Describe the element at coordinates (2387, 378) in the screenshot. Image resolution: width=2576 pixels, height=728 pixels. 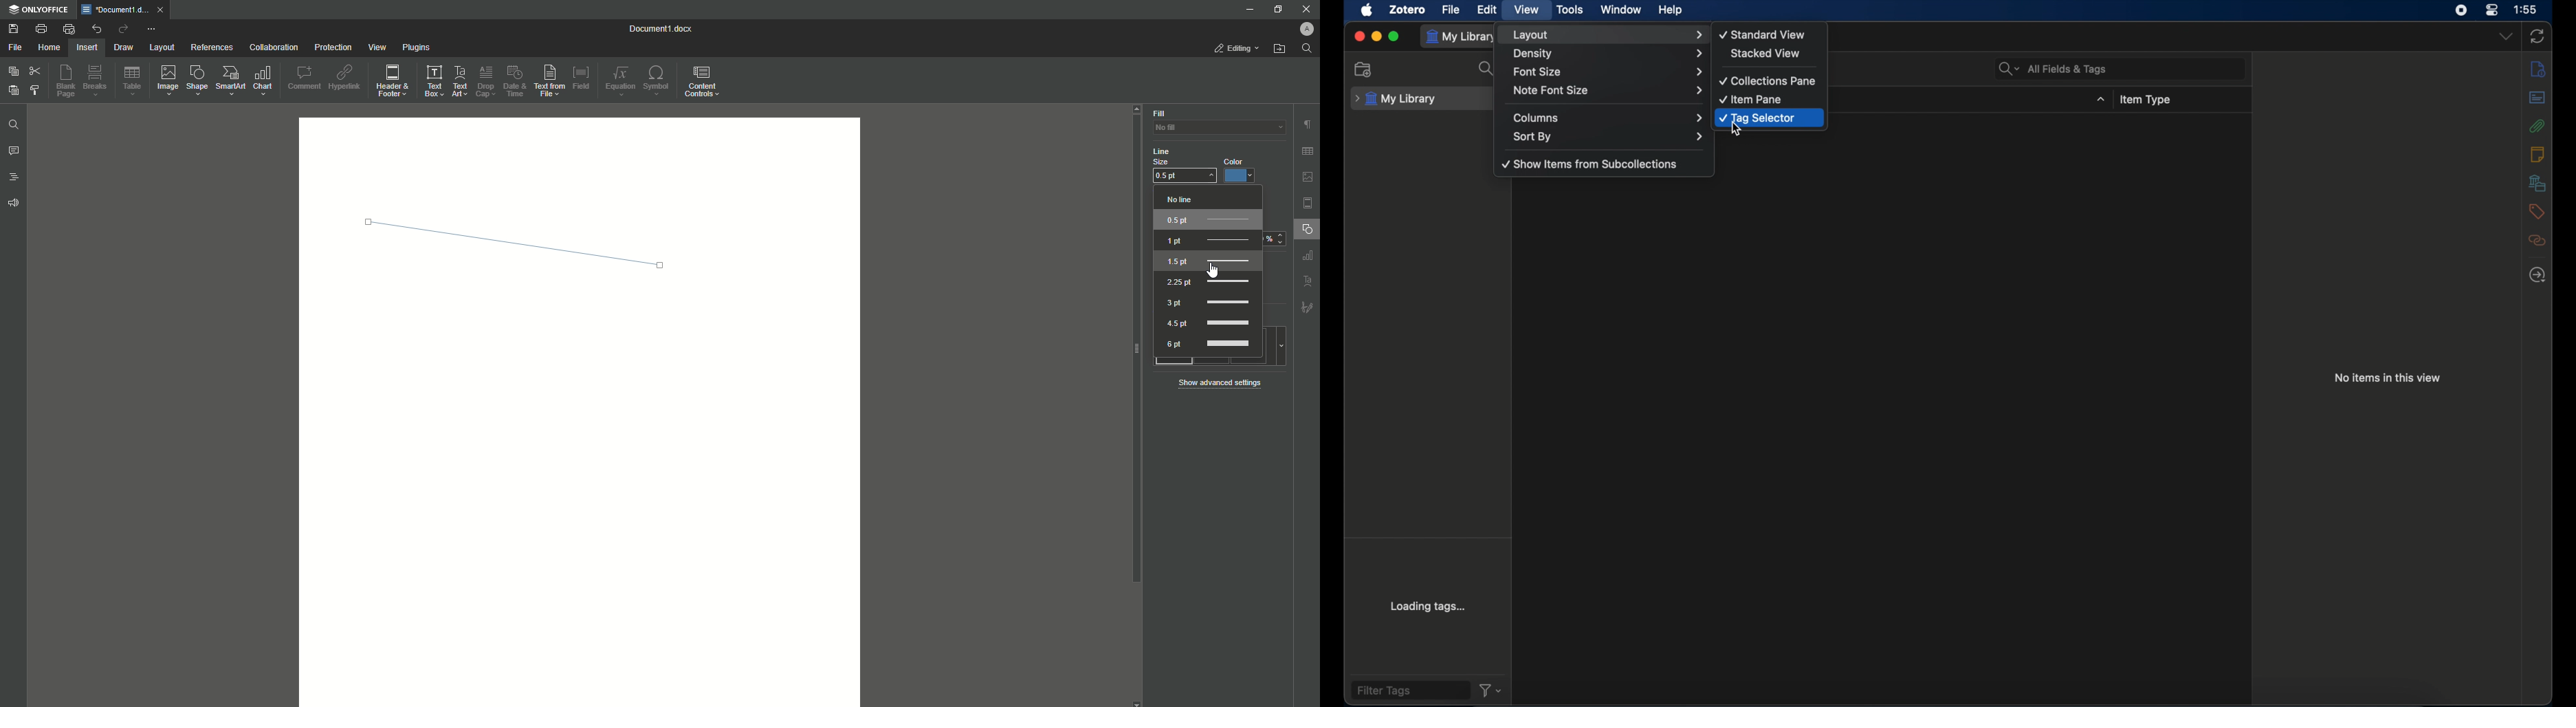
I see `no items in this view` at that location.